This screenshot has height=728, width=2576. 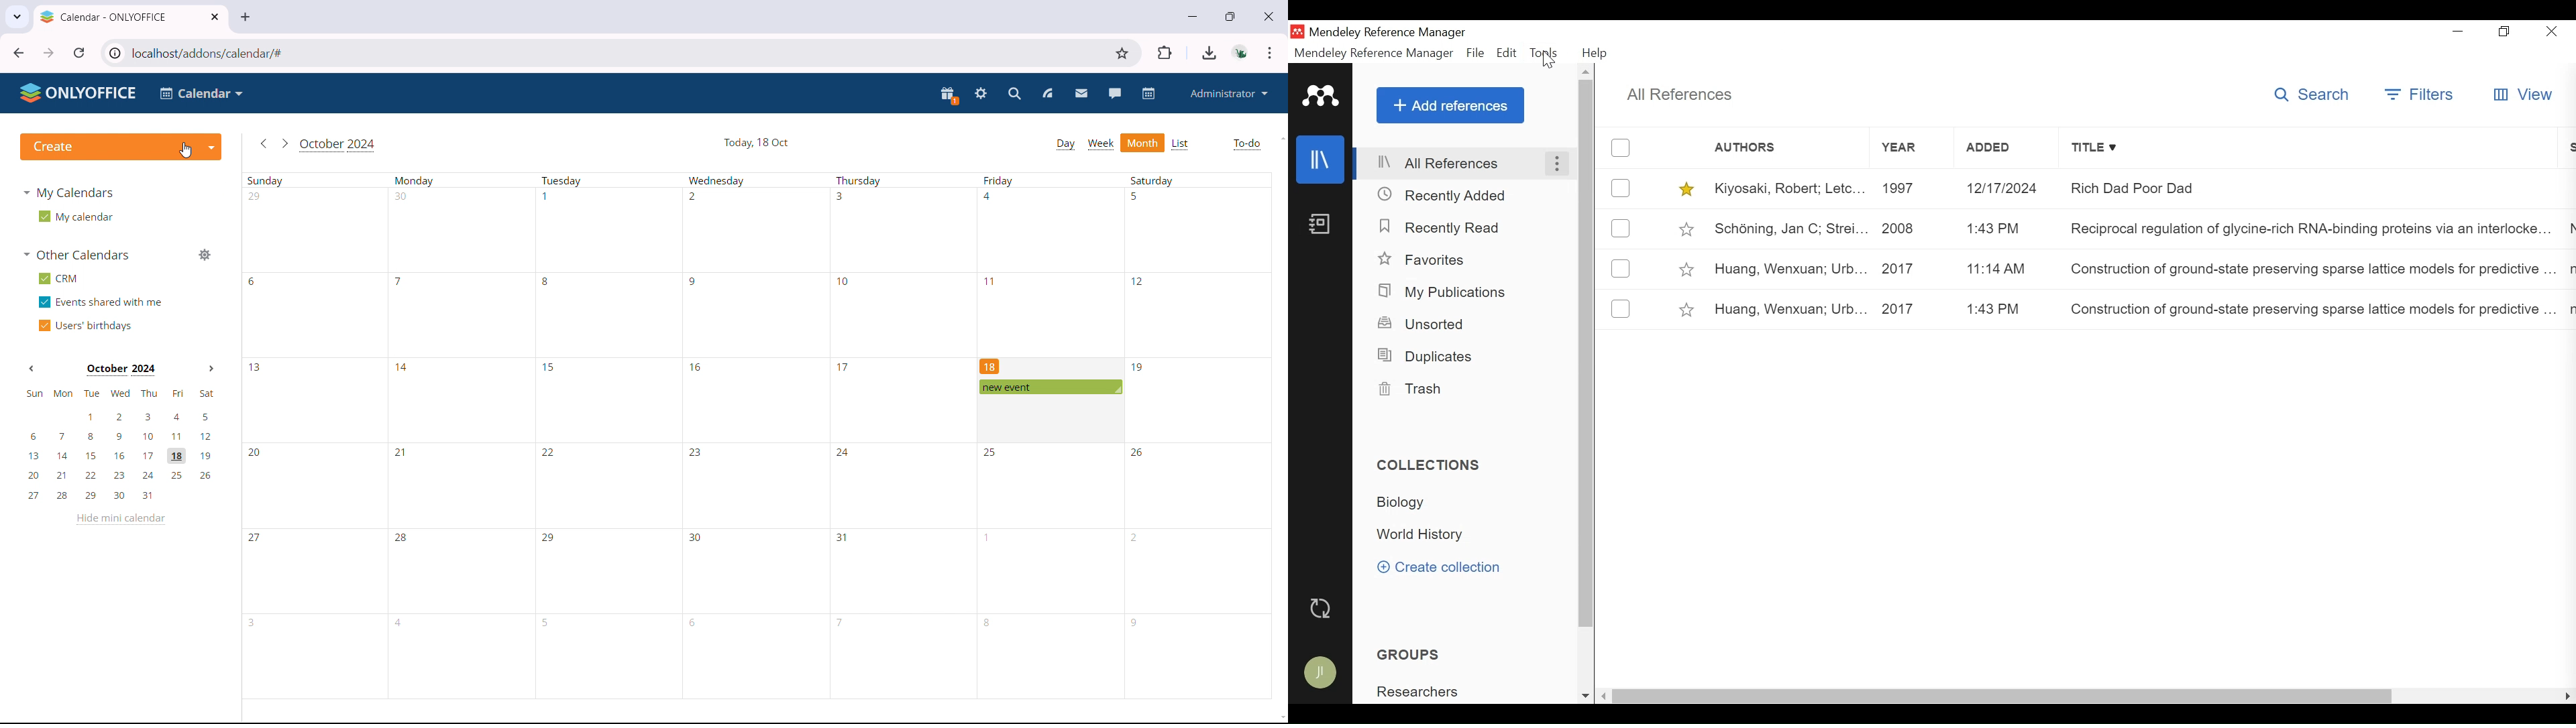 I want to click on Sync, so click(x=1322, y=607).